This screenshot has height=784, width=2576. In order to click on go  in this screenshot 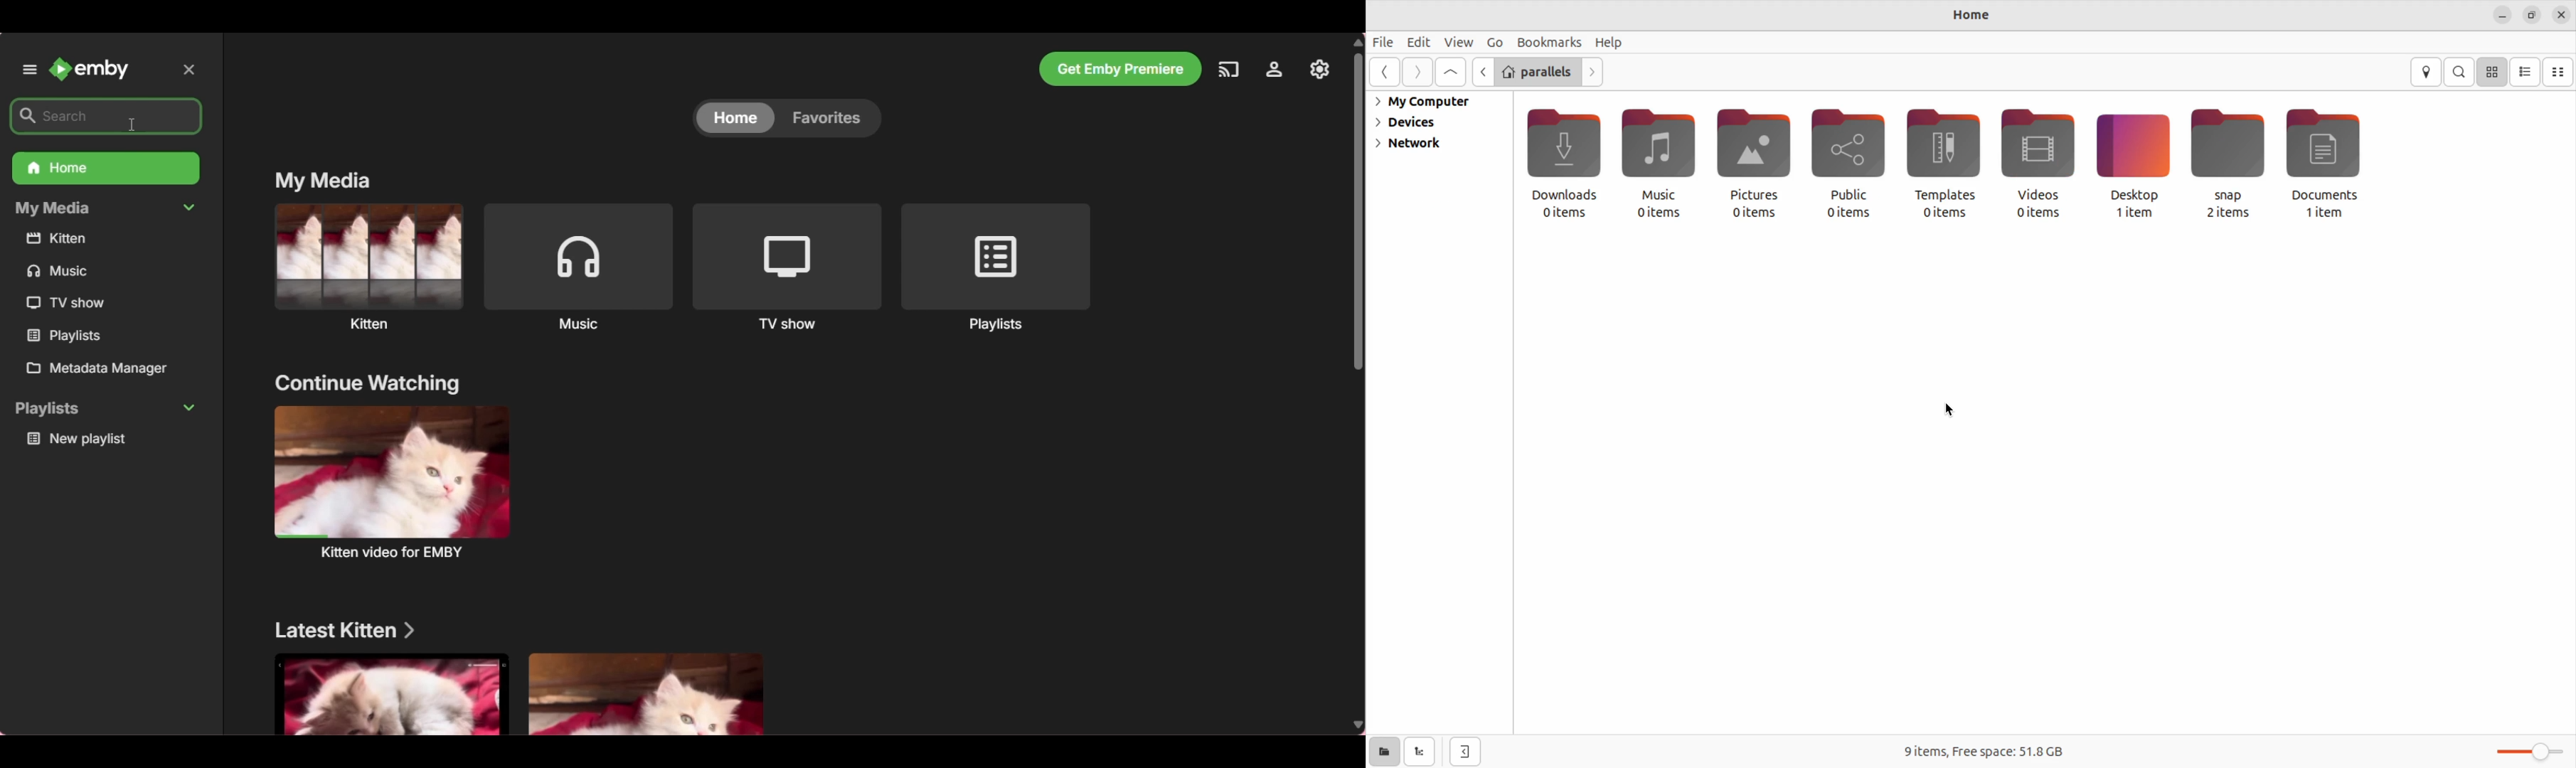, I will do `click(1494, 41)`.